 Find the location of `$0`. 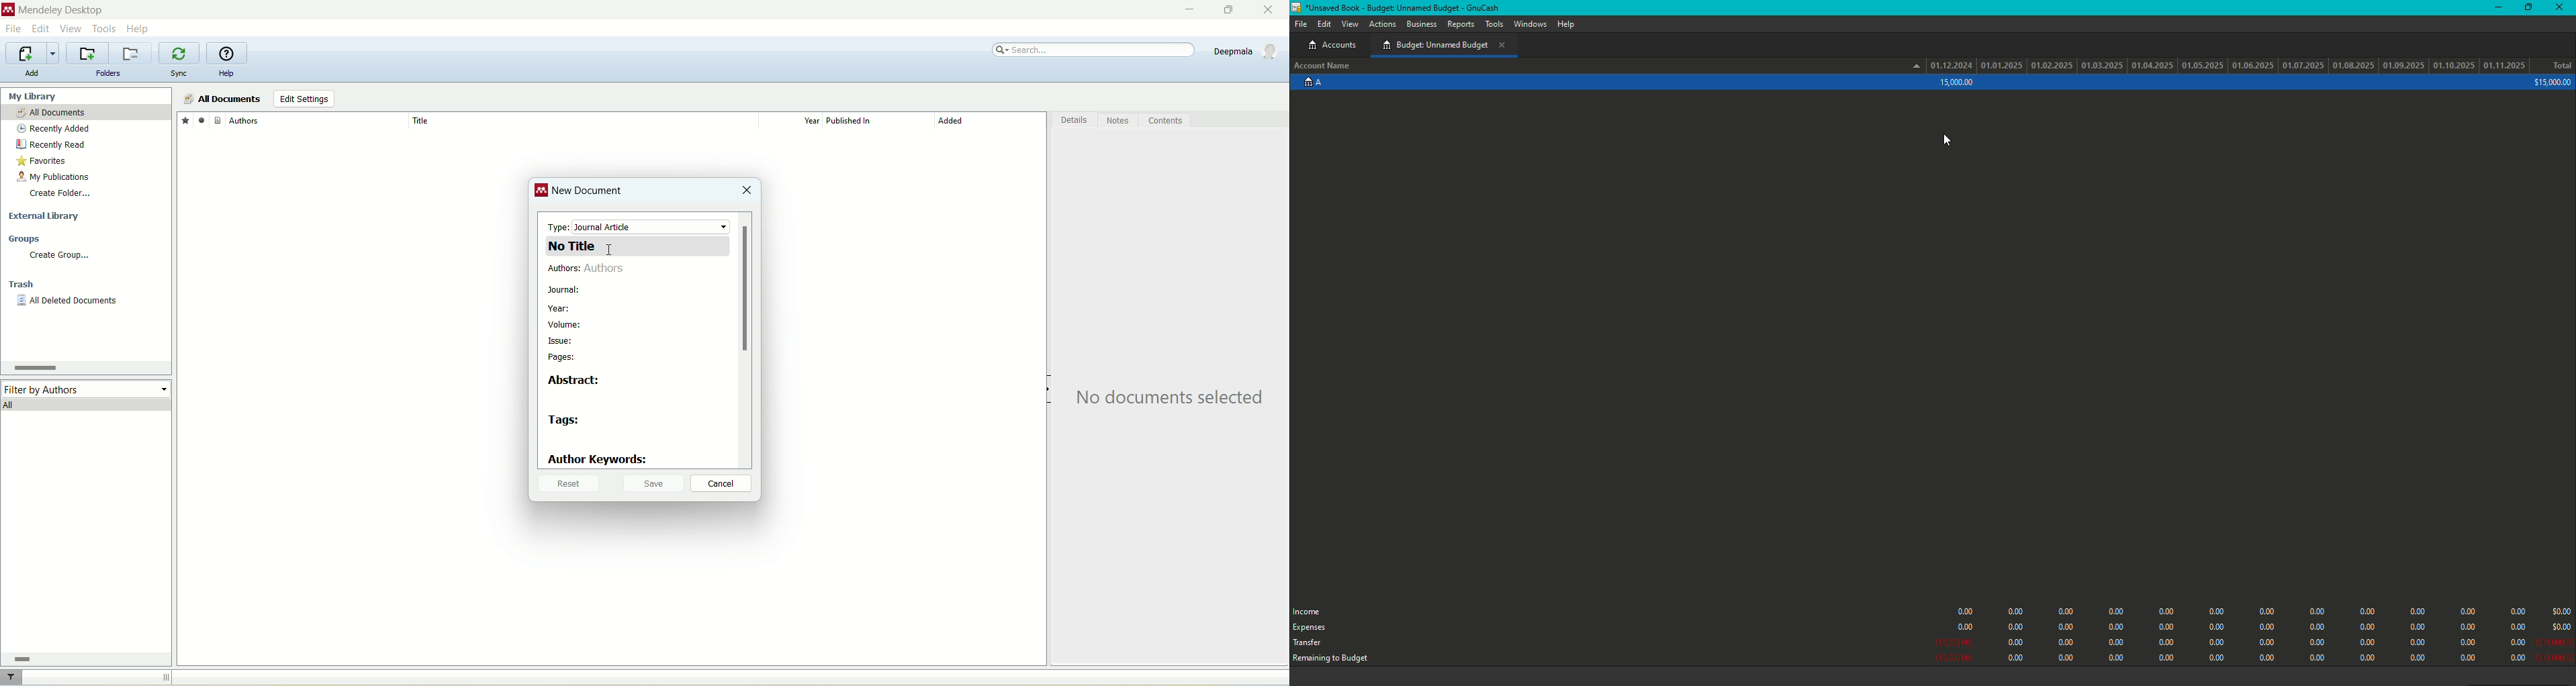

$0 is located at coordinates (2254, 631).